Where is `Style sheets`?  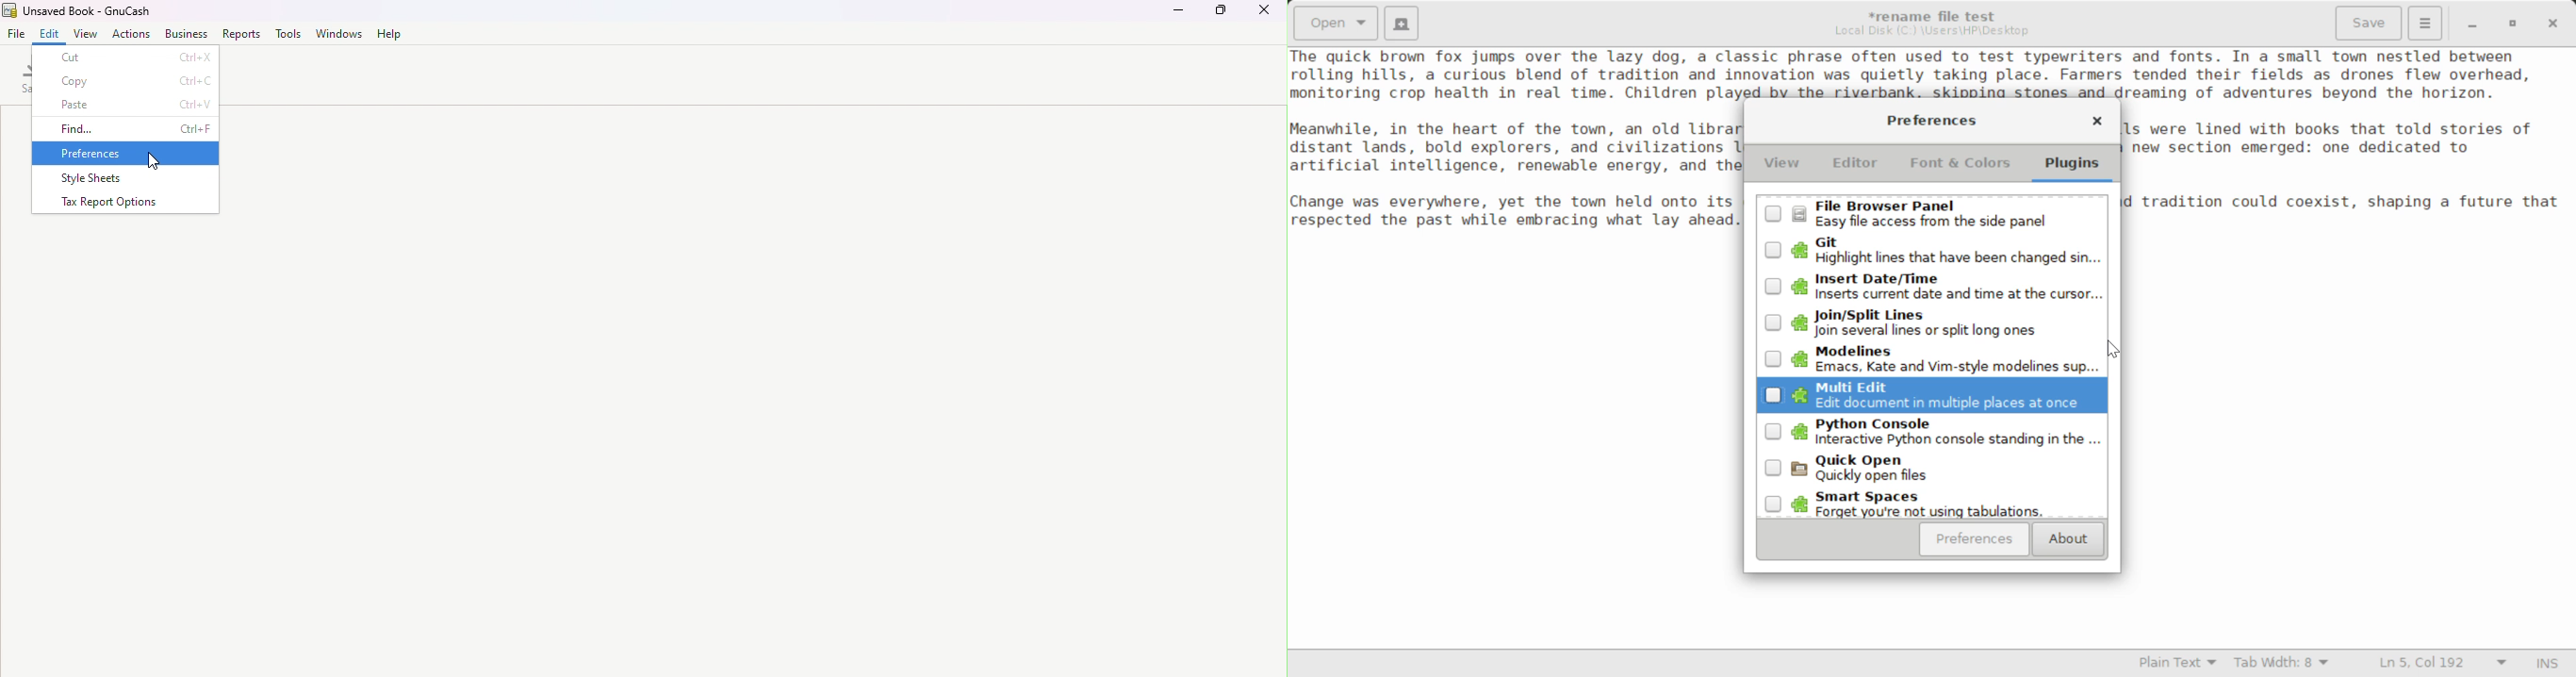
Style sheets is located at coordinates (123, 176).